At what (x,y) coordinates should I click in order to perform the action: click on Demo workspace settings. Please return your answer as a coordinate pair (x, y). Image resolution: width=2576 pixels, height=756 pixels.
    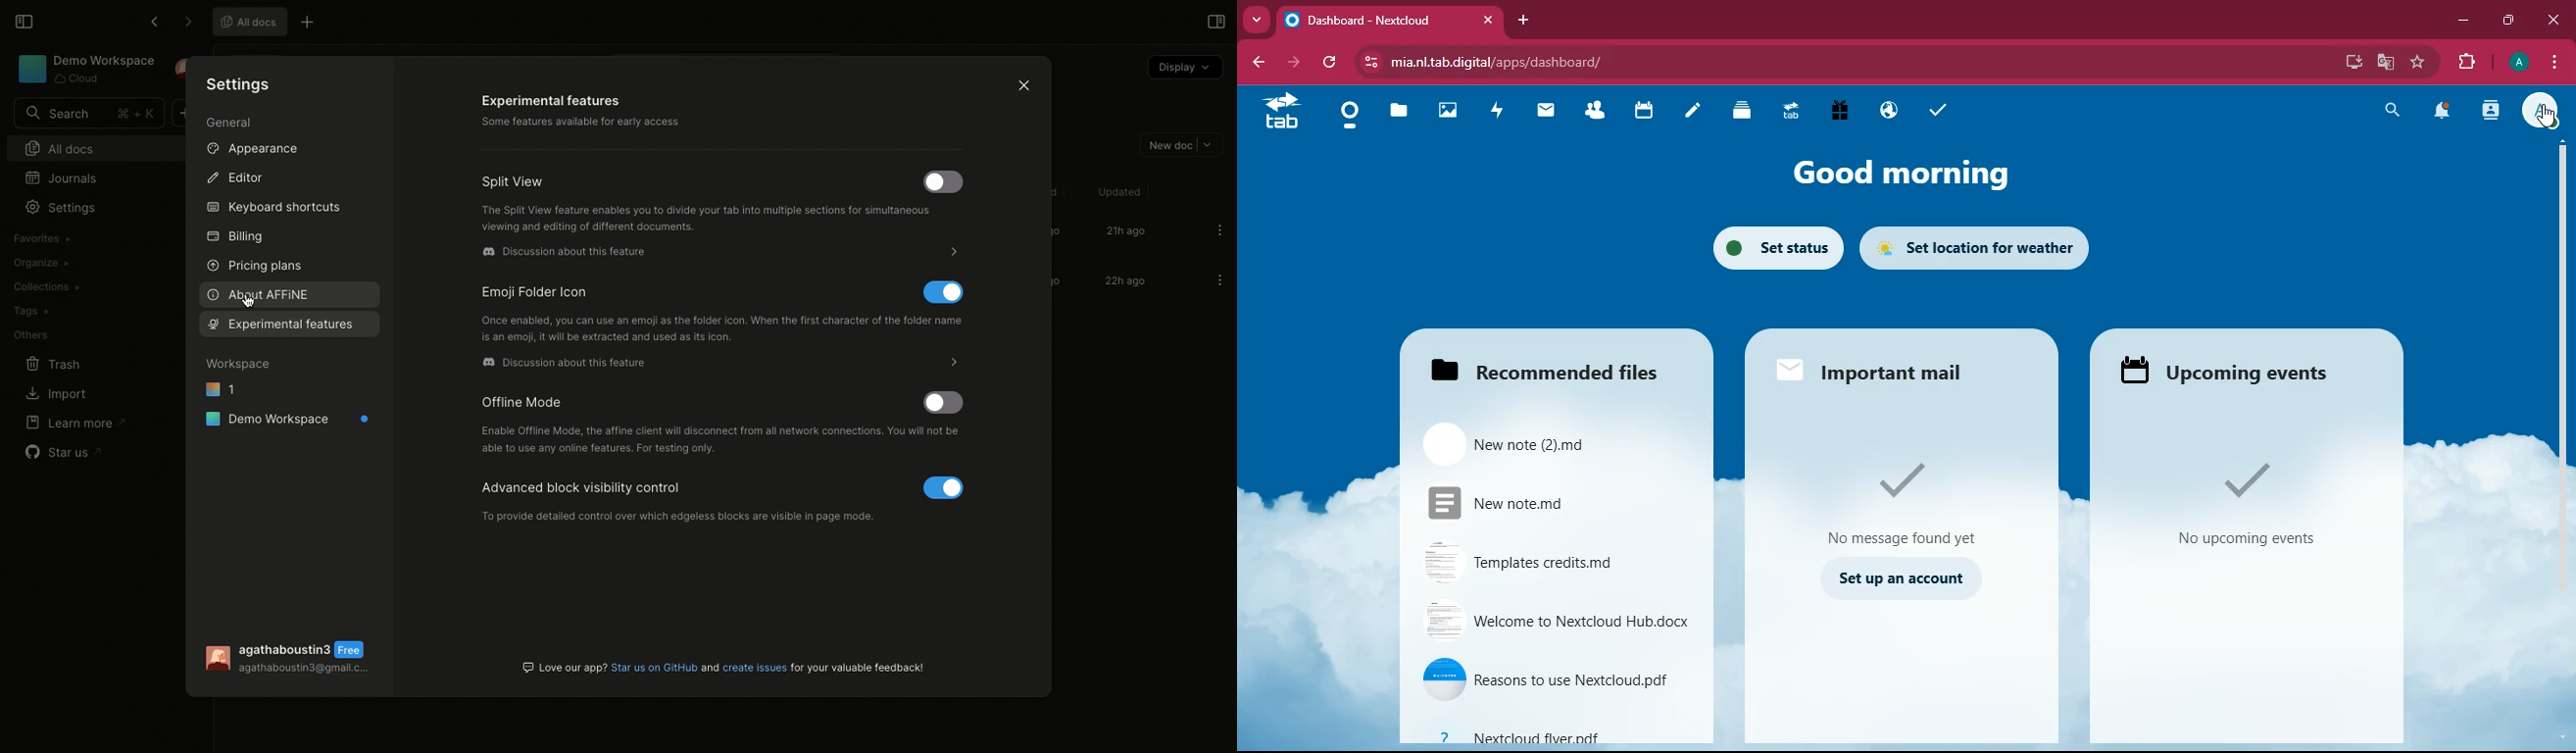
    Looking at the image, I should click on (621, 112).